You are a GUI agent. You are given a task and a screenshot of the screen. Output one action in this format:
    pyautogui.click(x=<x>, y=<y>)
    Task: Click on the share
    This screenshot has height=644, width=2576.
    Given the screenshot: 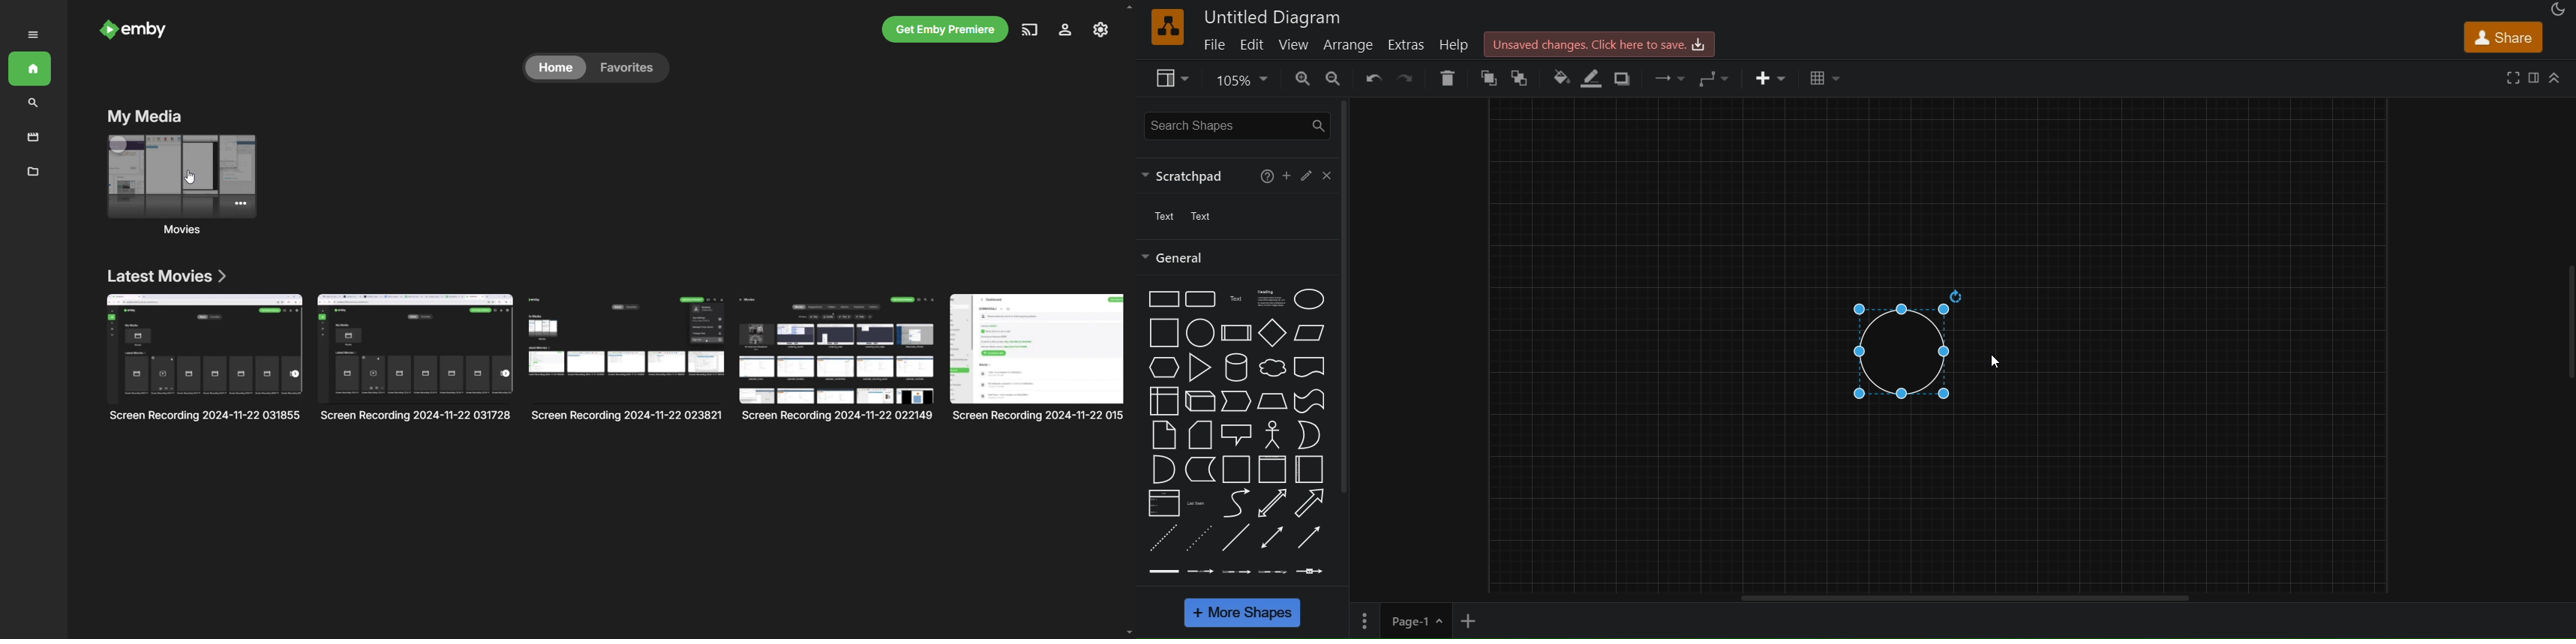 What is the action you would take?
    pyautogui.click(x=2501, y=36)
    